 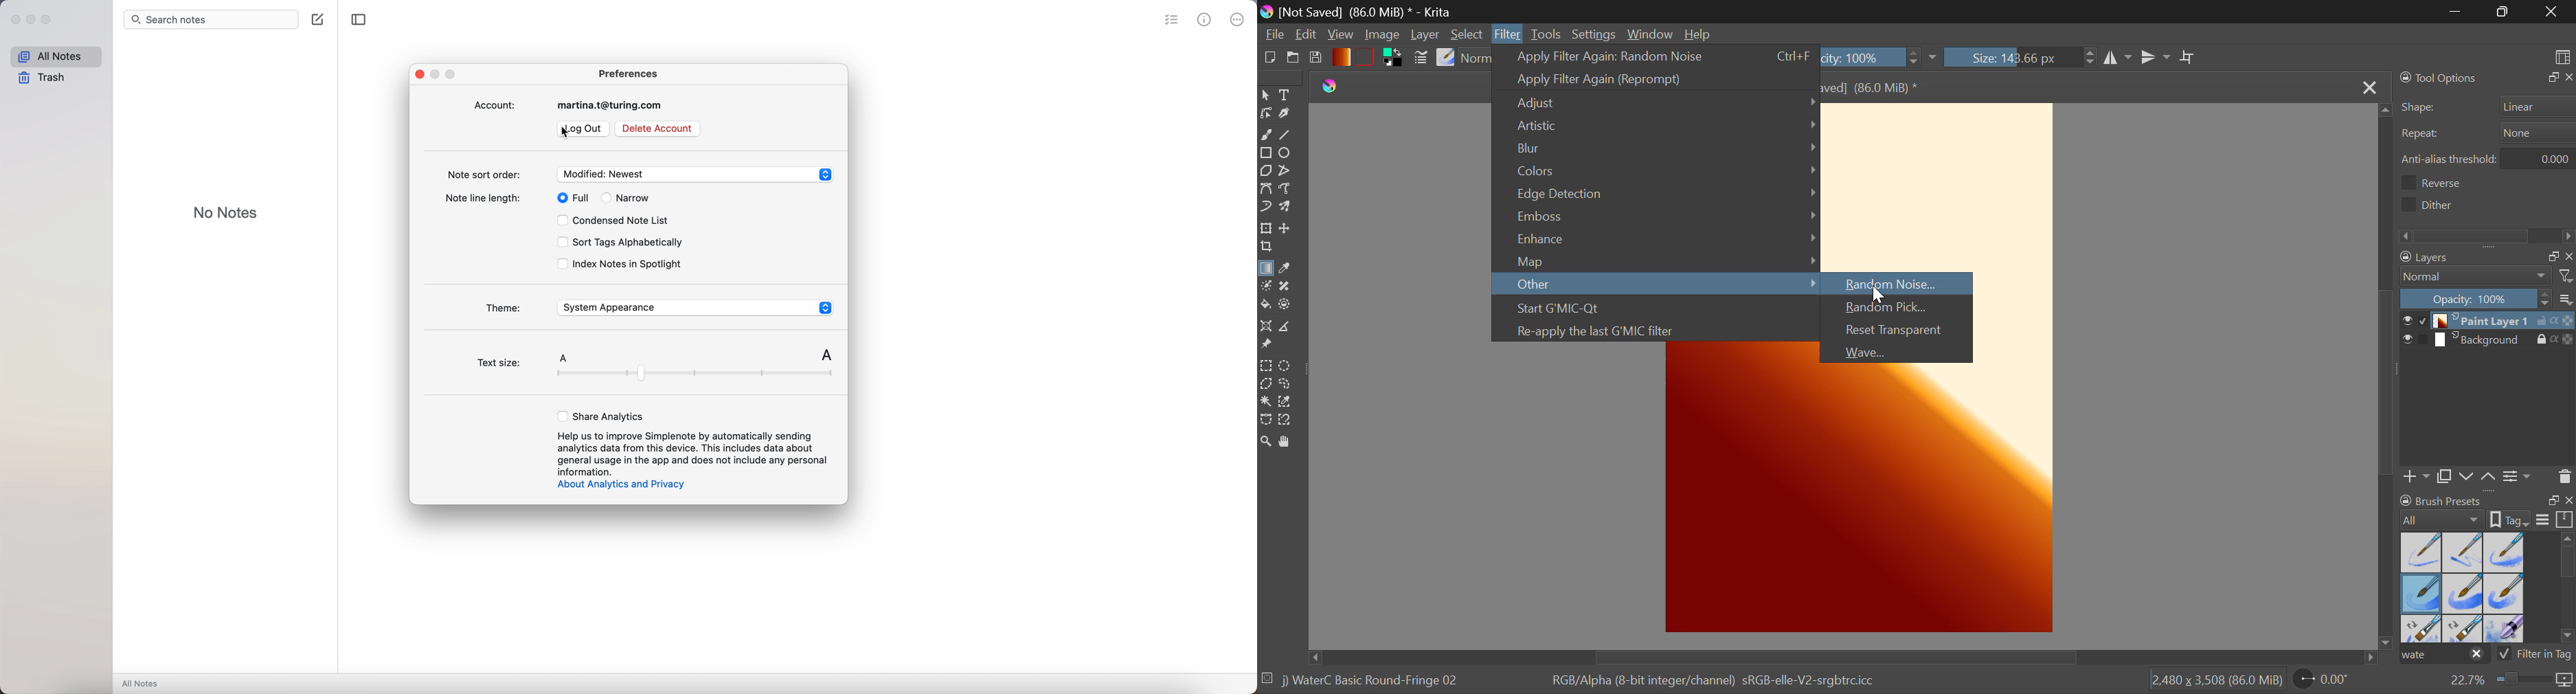 What do you see at coordinates (2420, 108) in the screenshot?
I see `shape:` at bounding box center [2420, 108].